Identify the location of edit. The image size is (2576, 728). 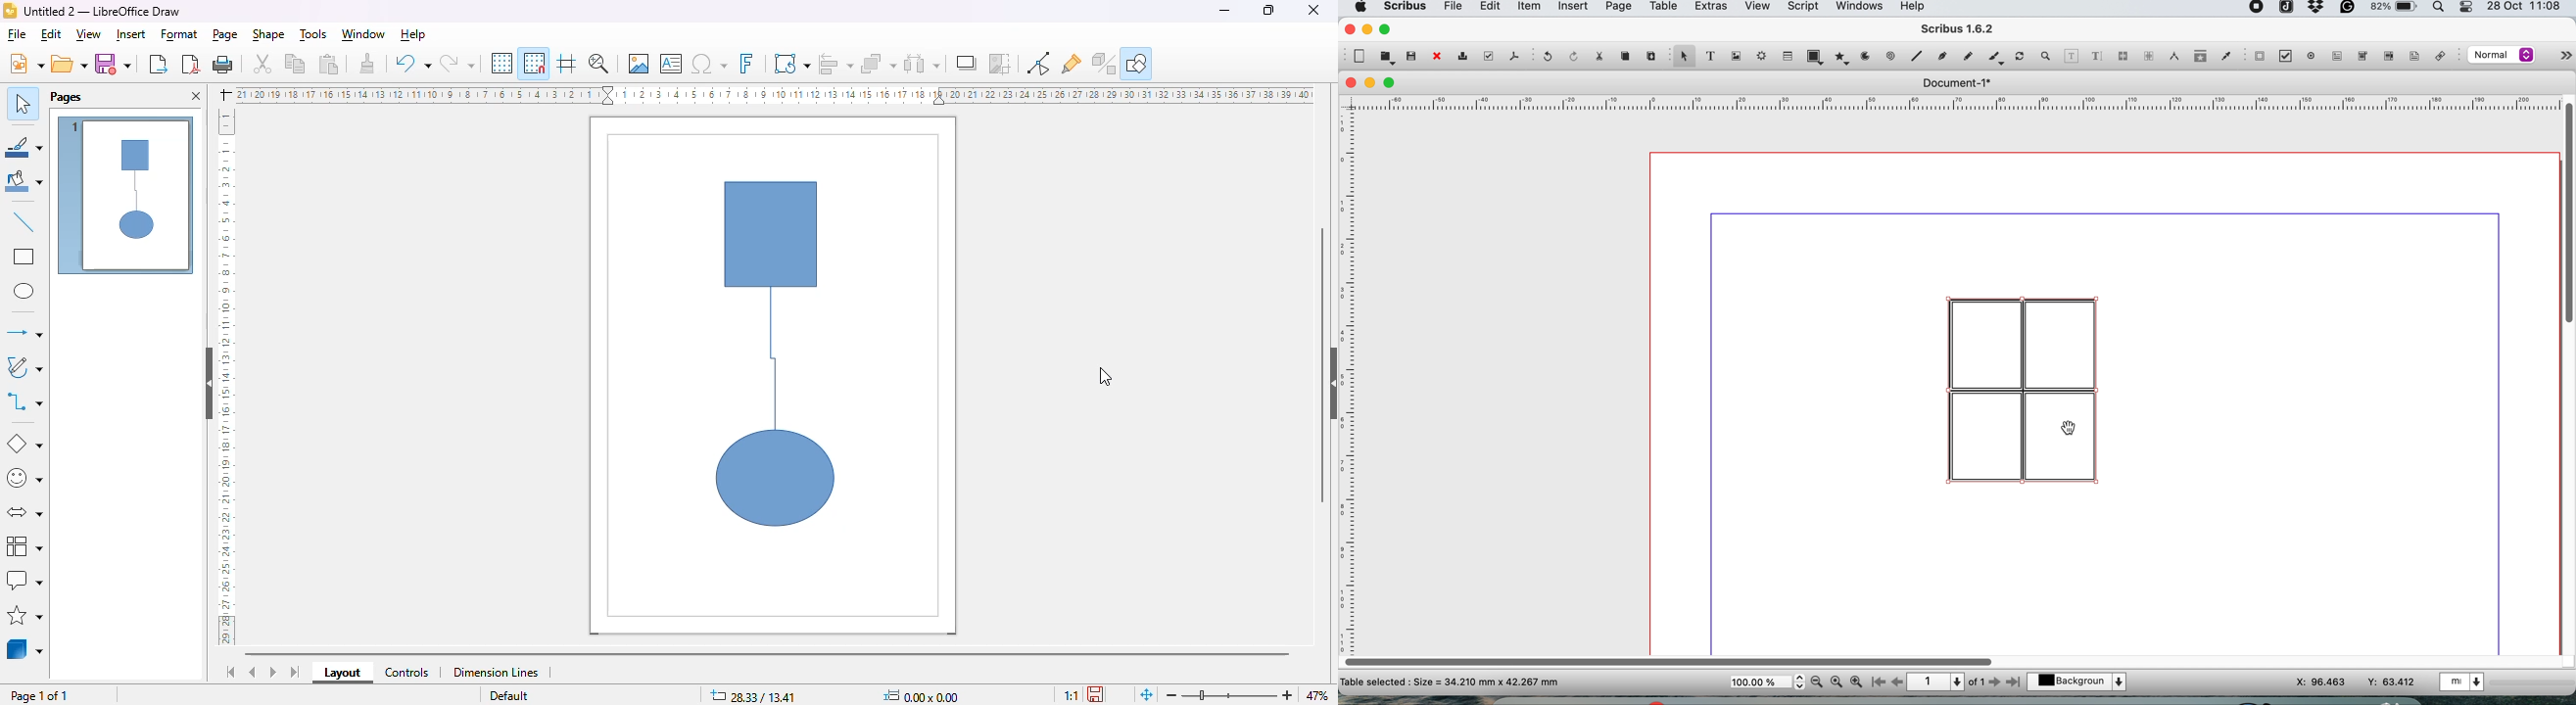
(1488, 8).